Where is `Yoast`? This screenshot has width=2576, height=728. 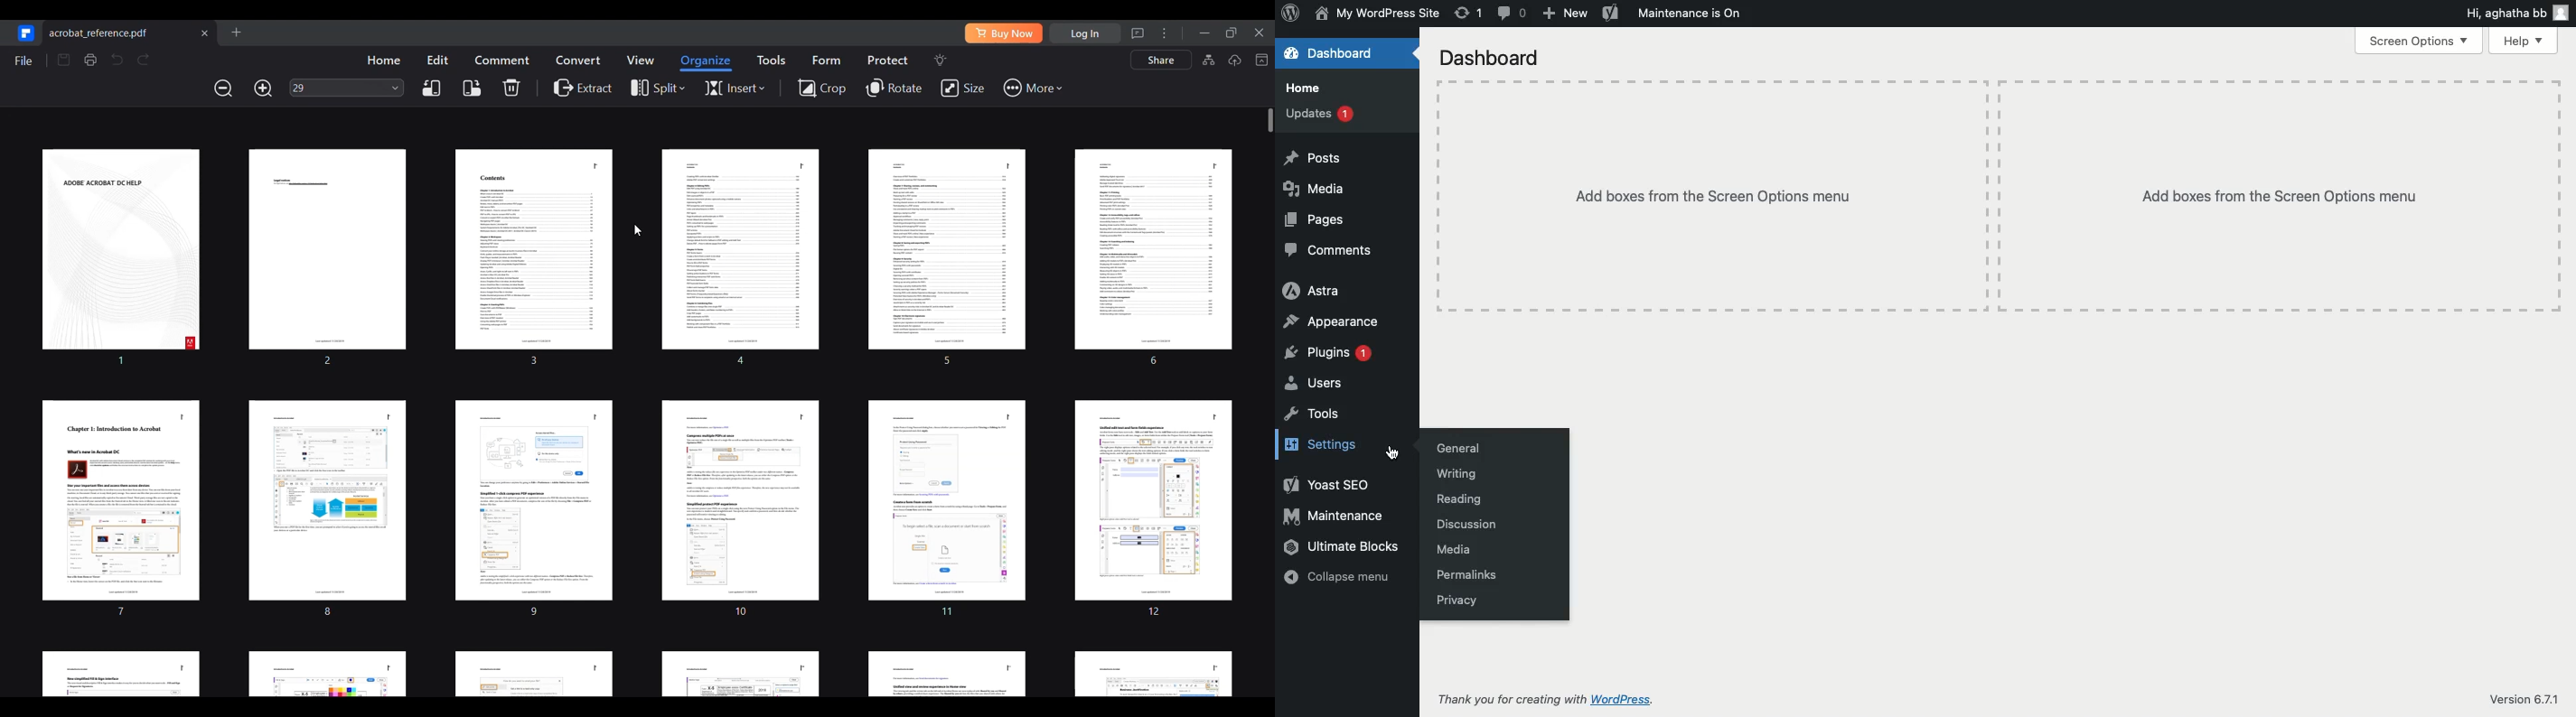 Yoast is located at coordinates (1326, 486).